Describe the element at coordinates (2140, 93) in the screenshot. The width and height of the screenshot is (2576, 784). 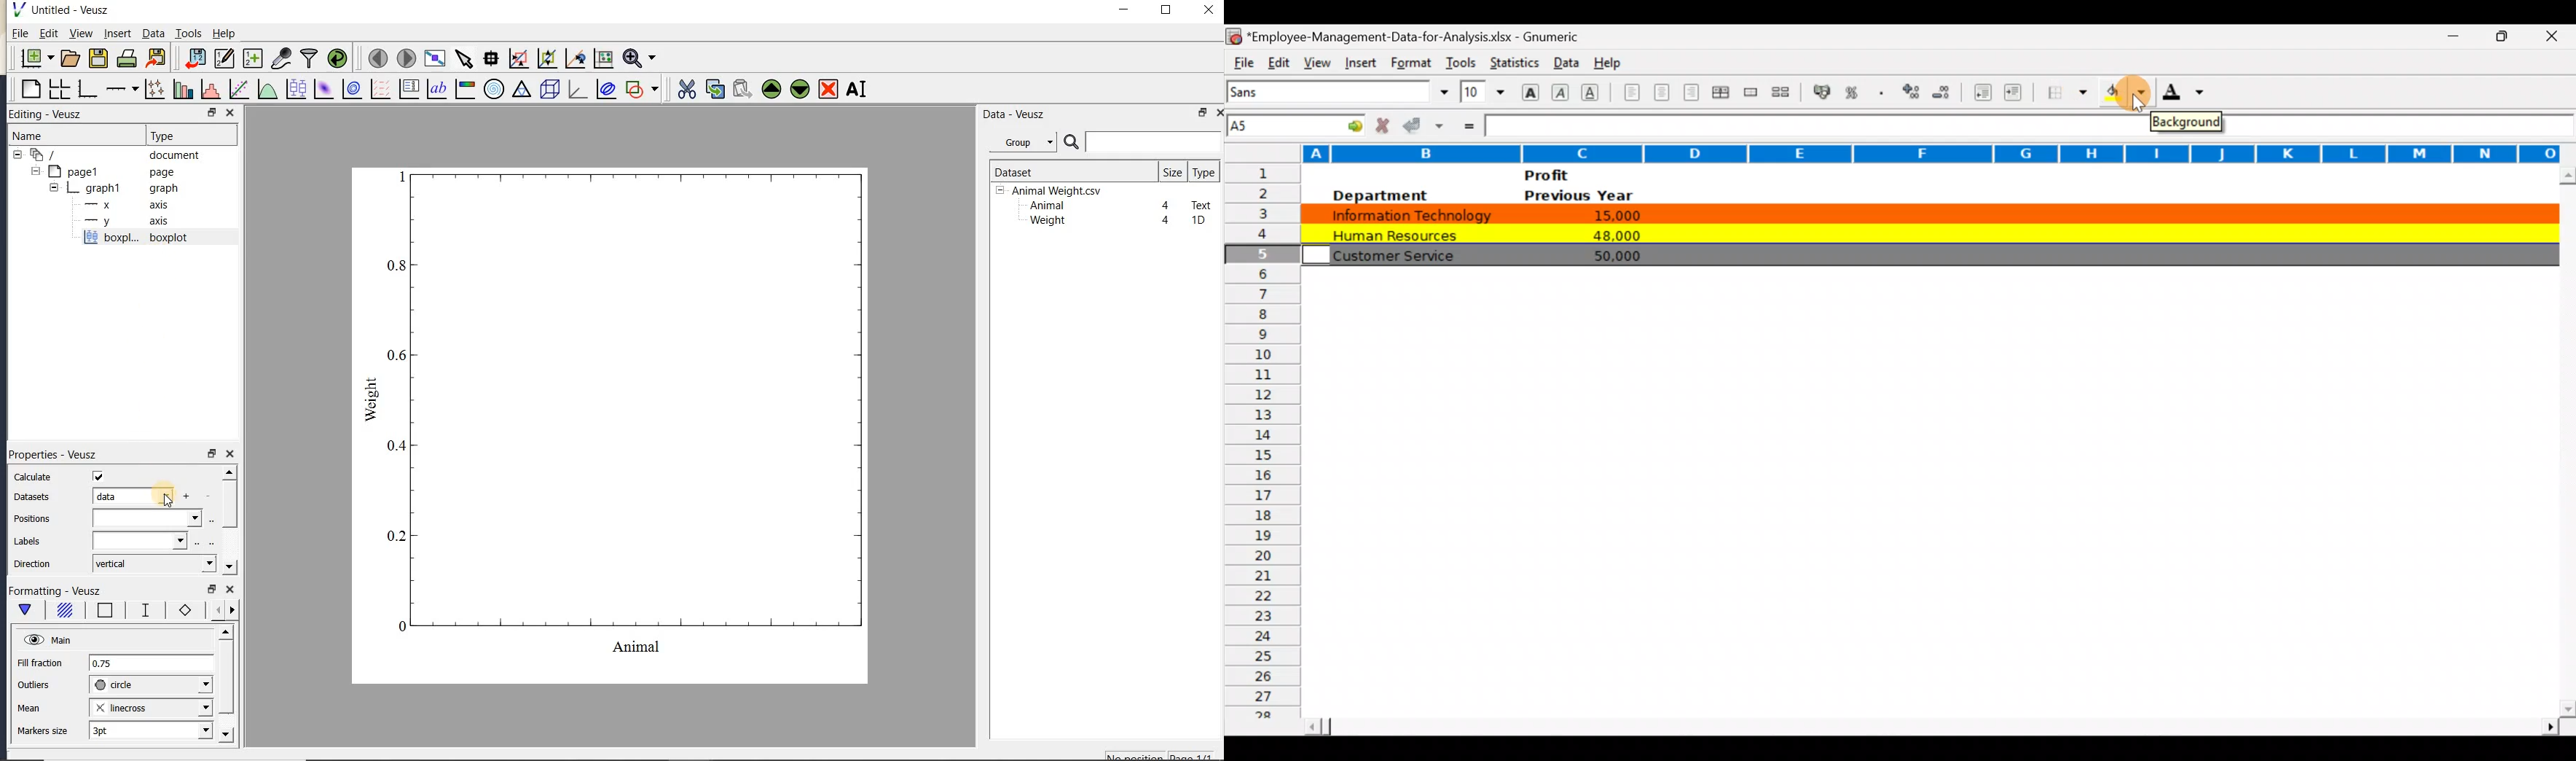
I see `Cursor on background` at that location.